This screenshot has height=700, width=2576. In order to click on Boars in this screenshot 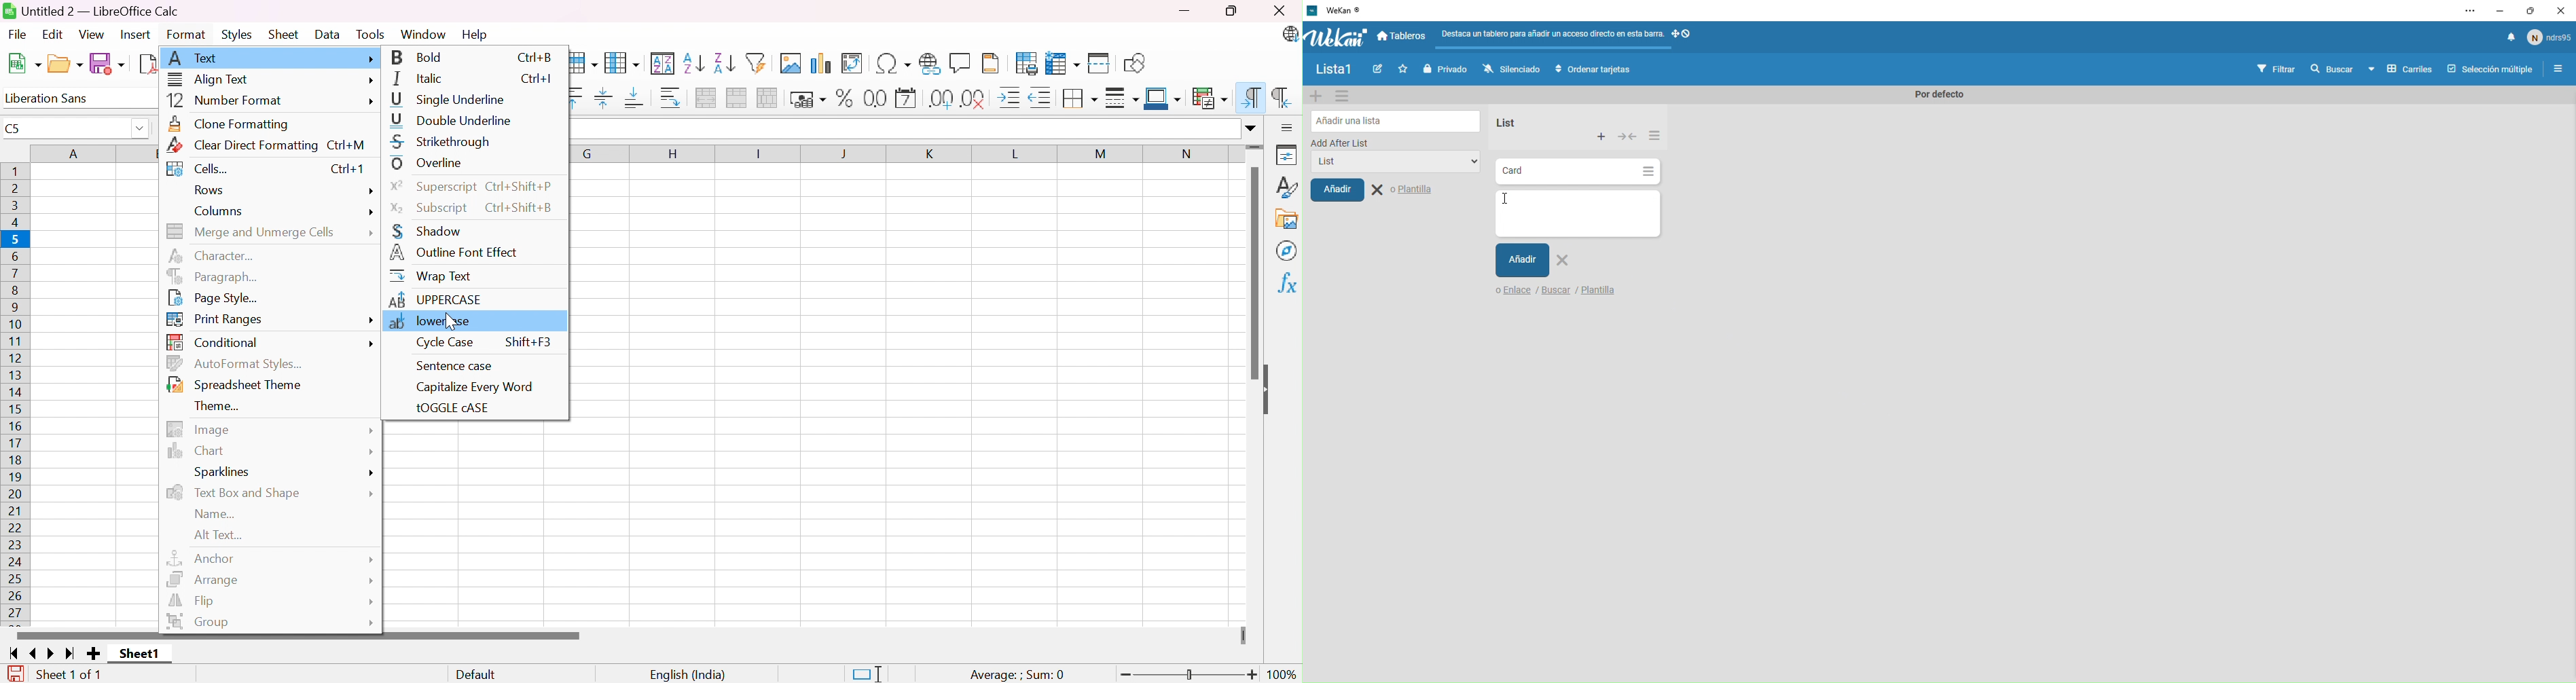, I will do `click(1403, 37)`.